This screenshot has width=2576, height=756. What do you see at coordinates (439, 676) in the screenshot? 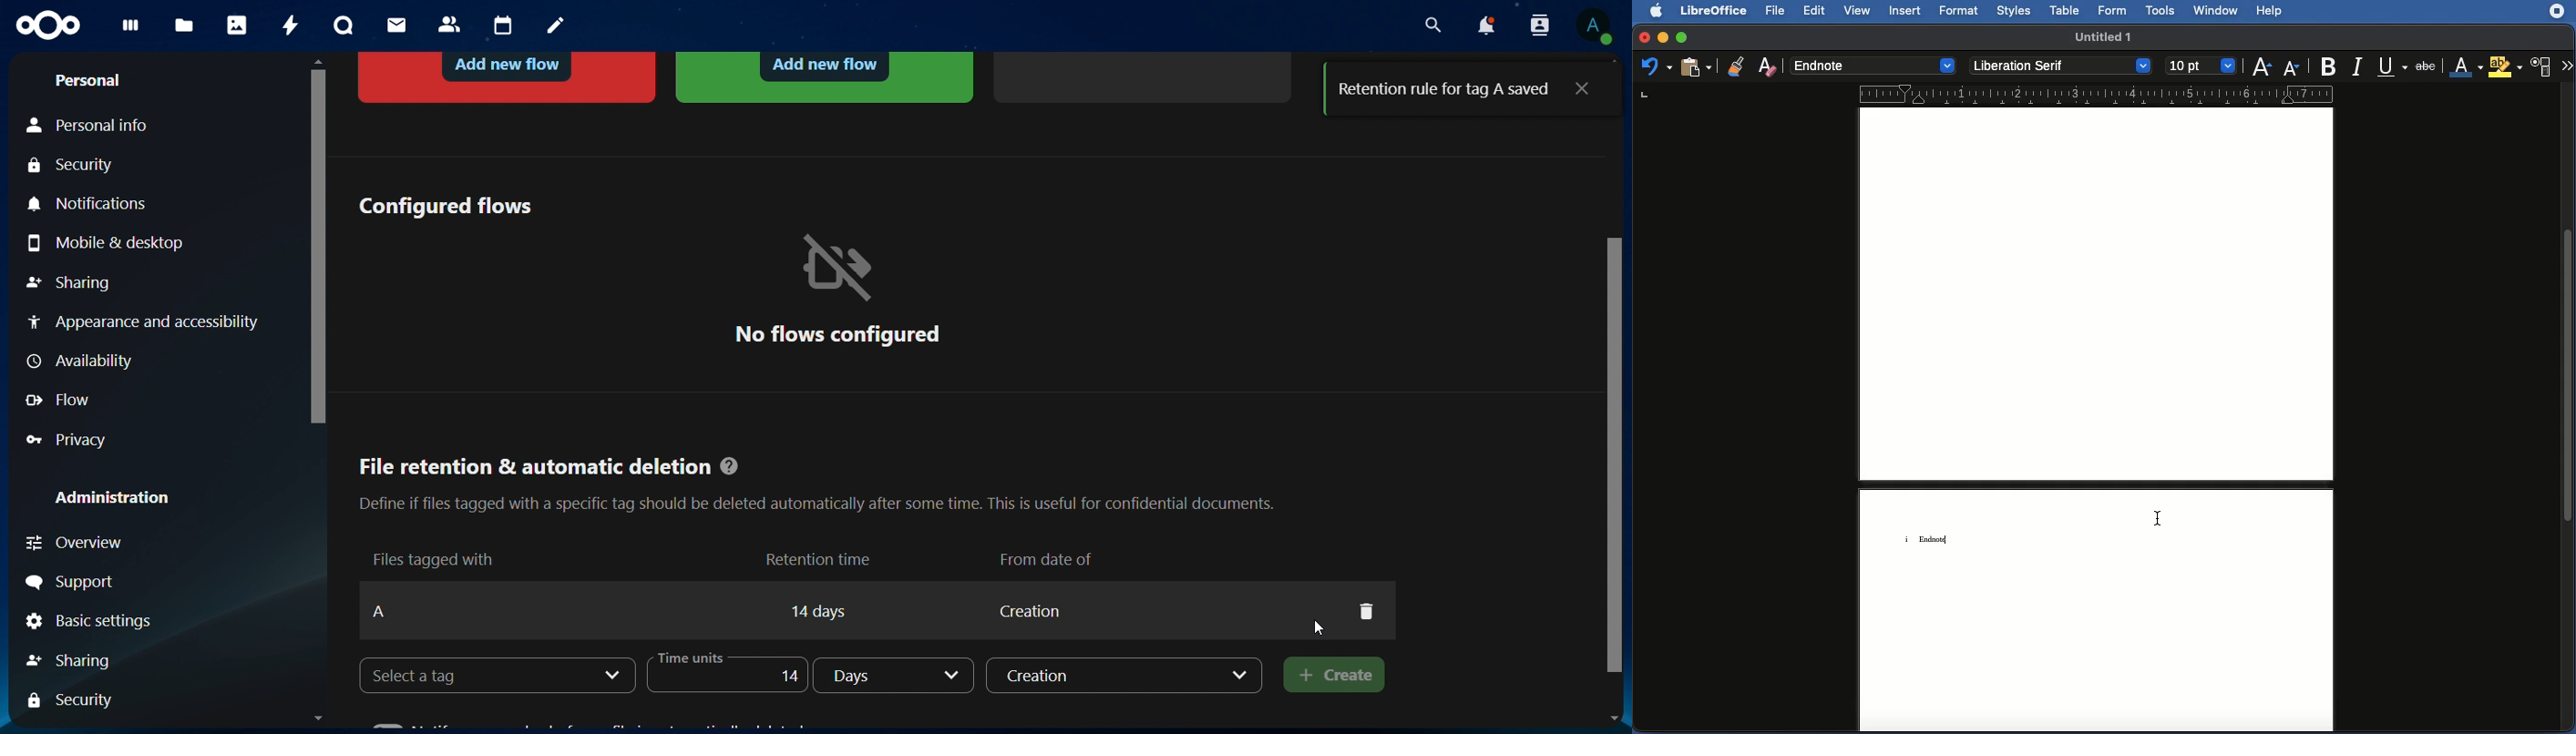
I see `select a tag` at bounding box center [439, 676].